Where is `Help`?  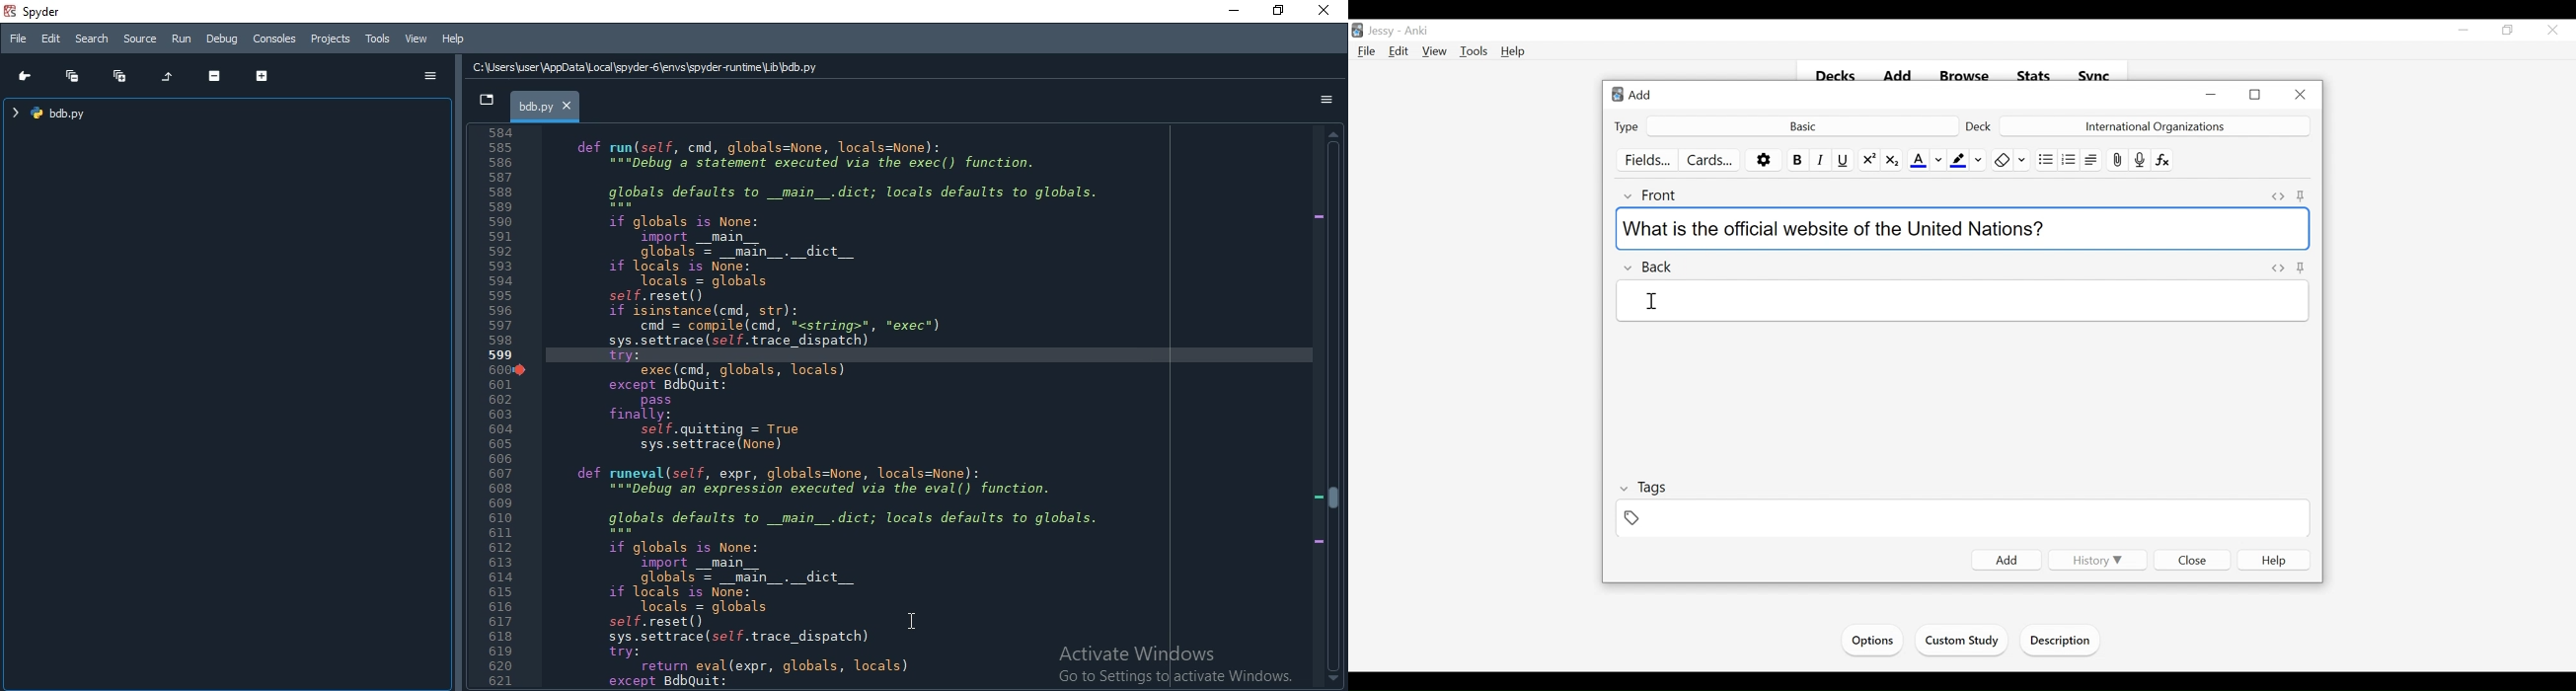
Help is located at coordinates (2274, 559).